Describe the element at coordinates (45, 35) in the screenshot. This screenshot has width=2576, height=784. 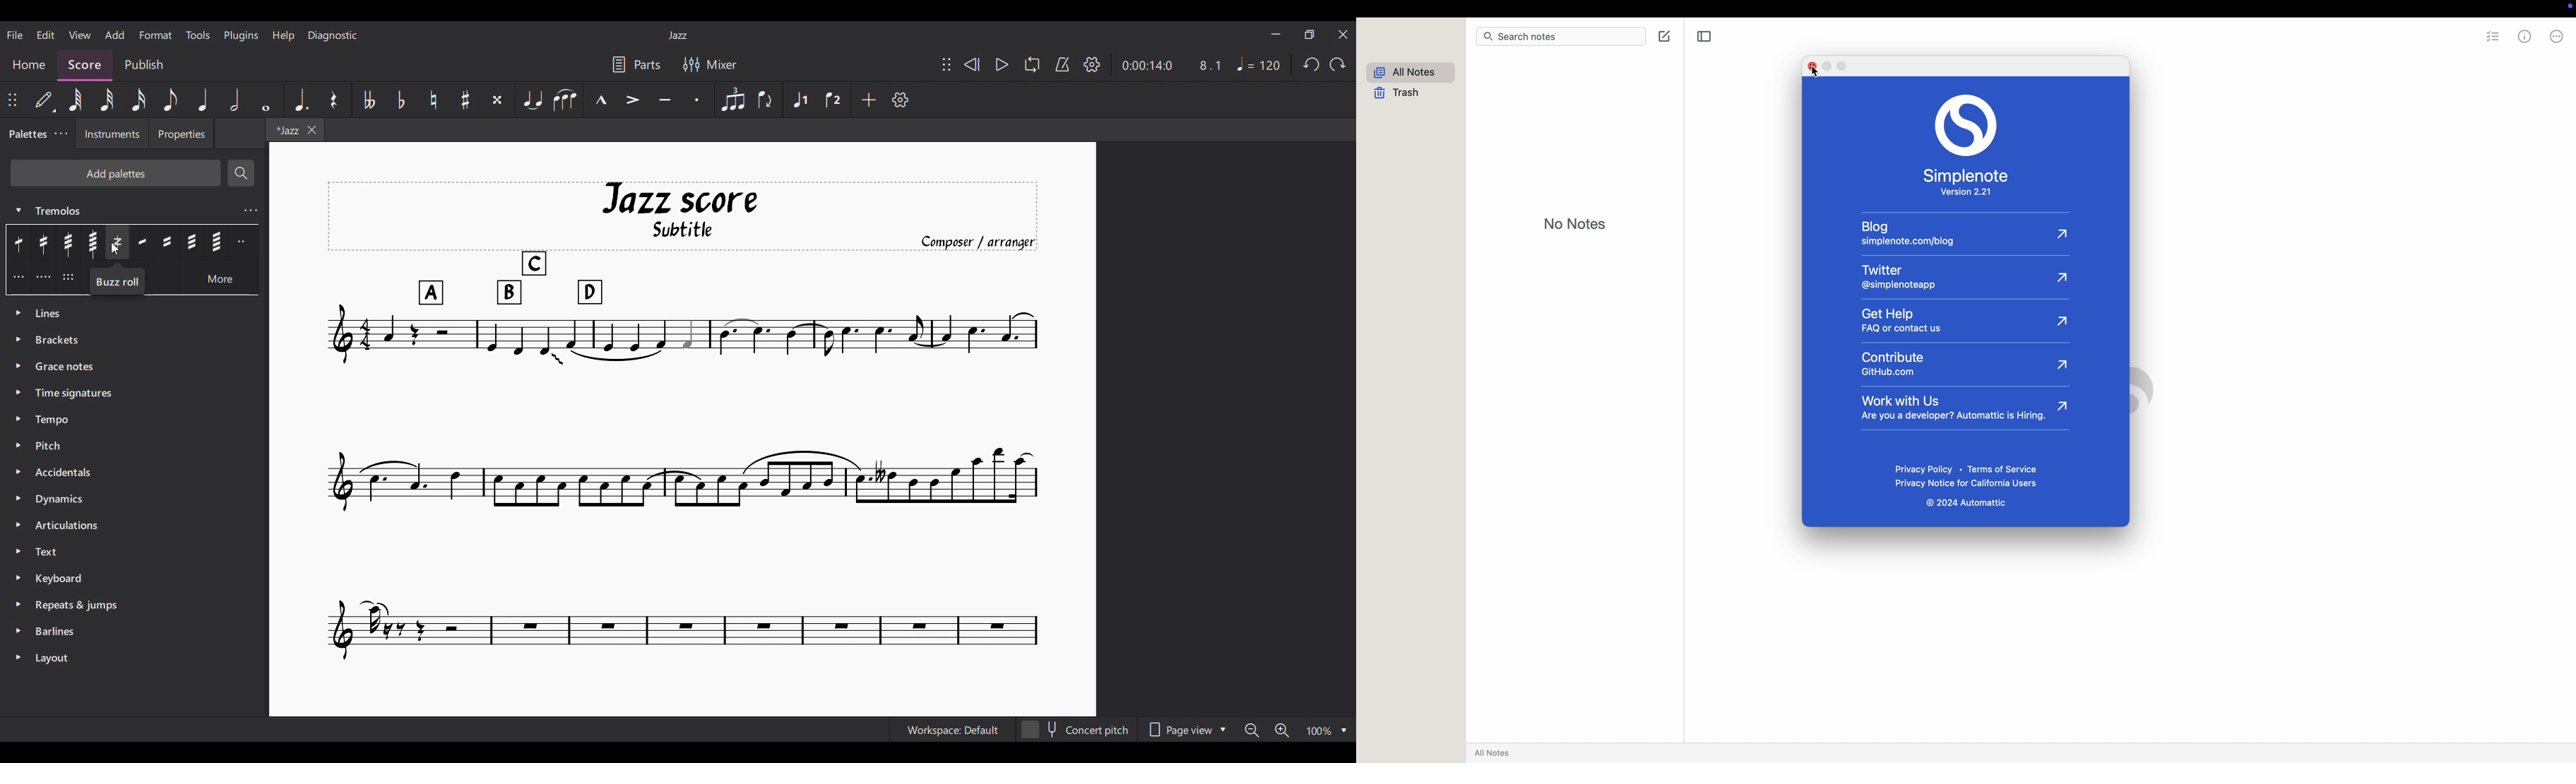
I see `Edit` at that location.